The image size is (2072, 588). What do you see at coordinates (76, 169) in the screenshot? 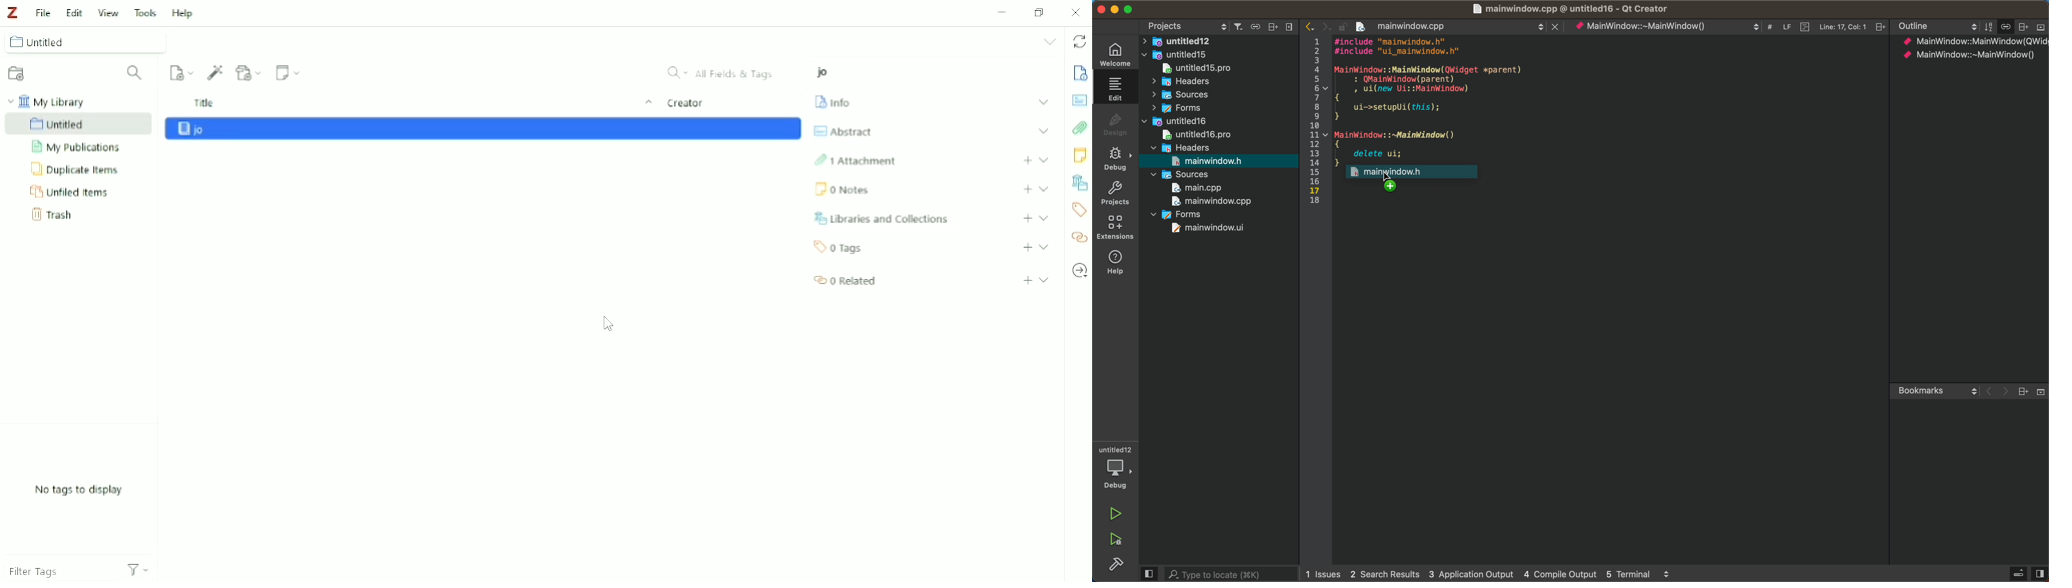
I see `Duplicate Items` at bounding box center [76, 169].